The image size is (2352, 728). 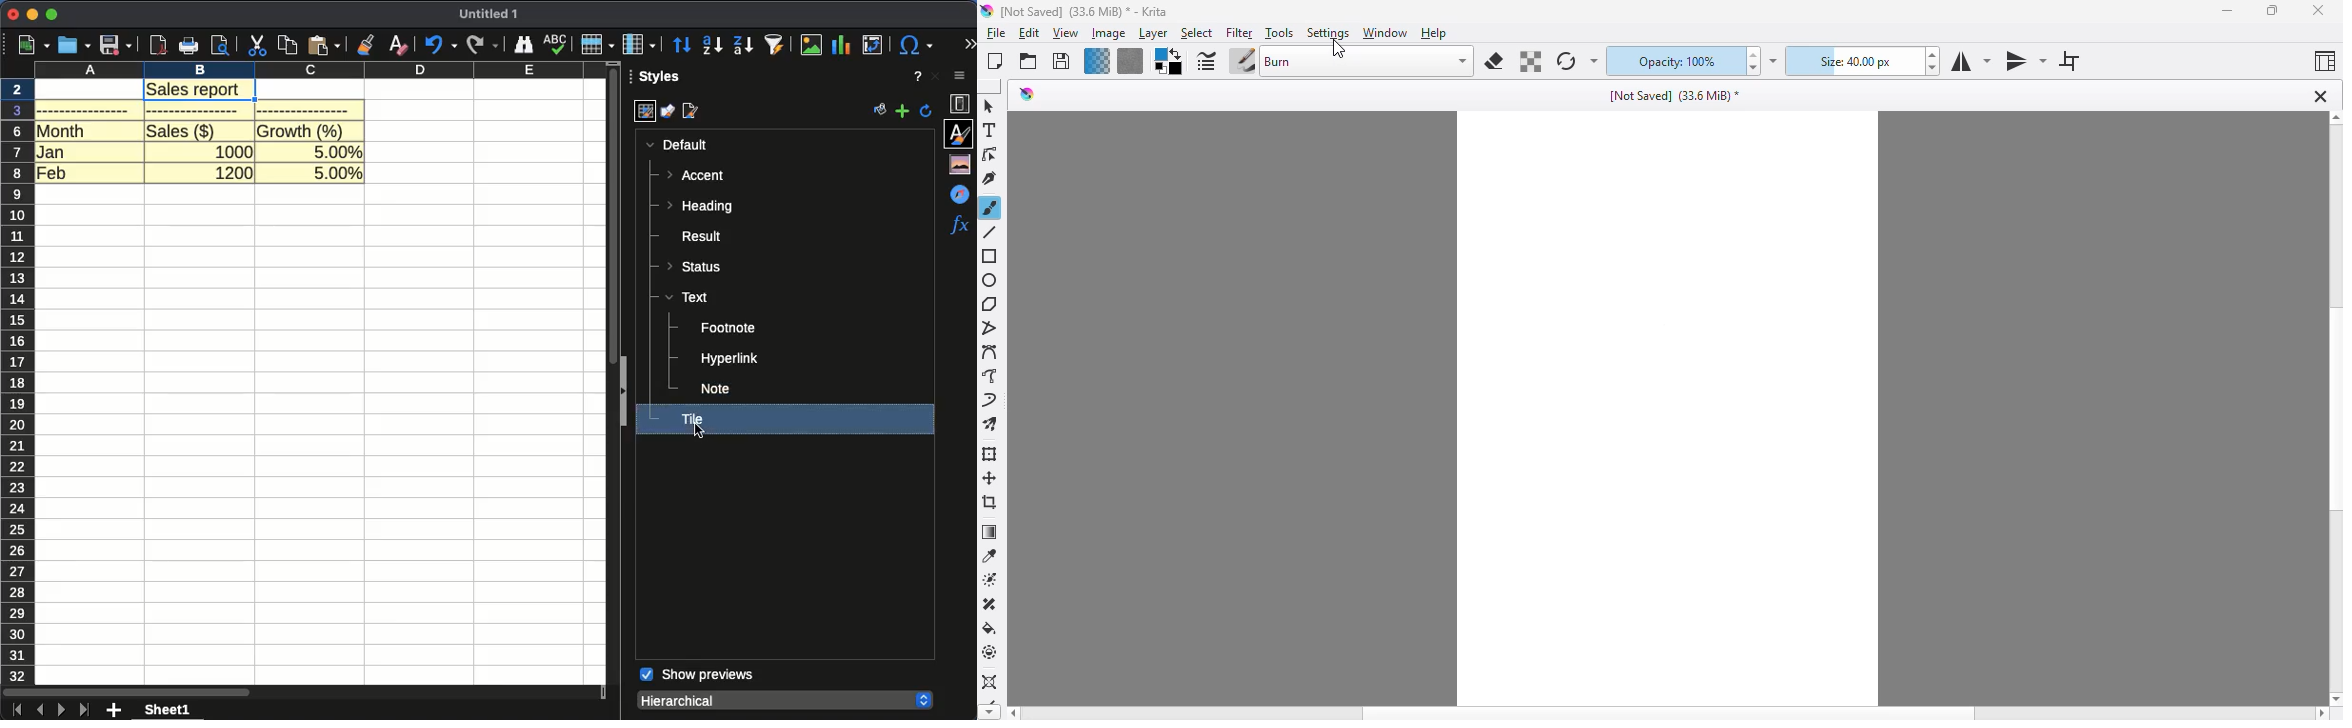 What do you see at coordinates (1108, 33) in the screenshot?
I see `image` at bounding box center [1108, 33].